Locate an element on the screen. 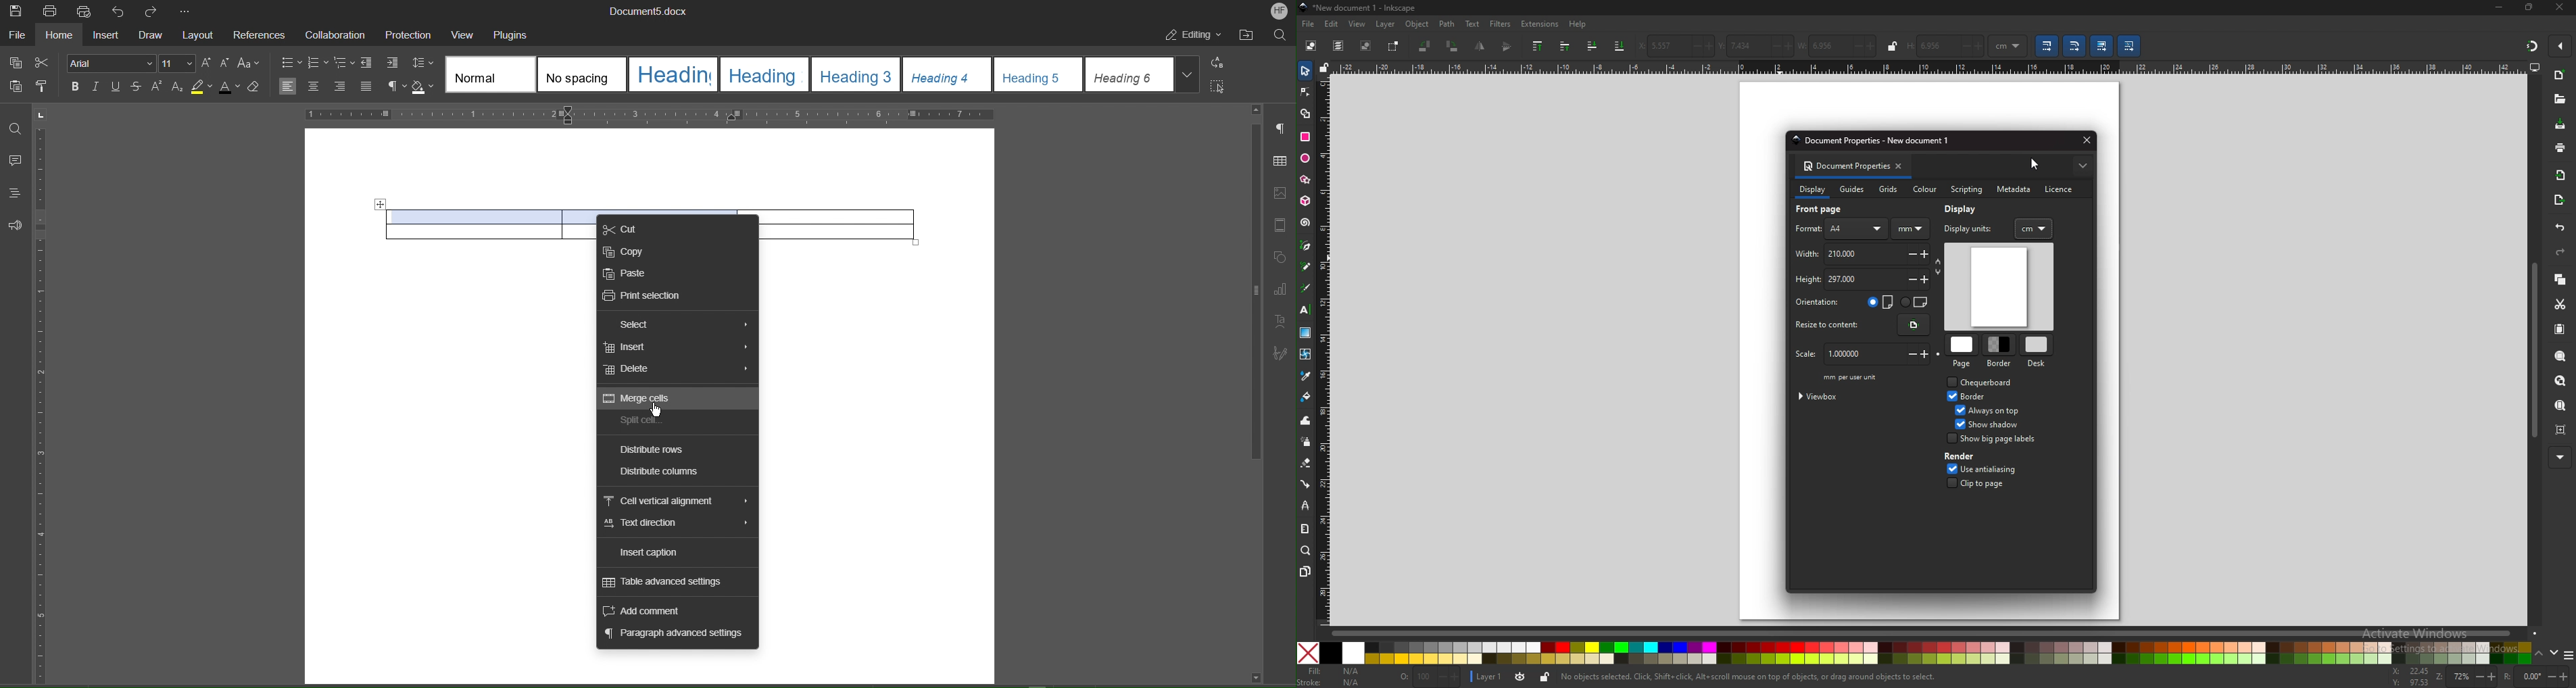  dropper is located at coordinates (1306, 375).